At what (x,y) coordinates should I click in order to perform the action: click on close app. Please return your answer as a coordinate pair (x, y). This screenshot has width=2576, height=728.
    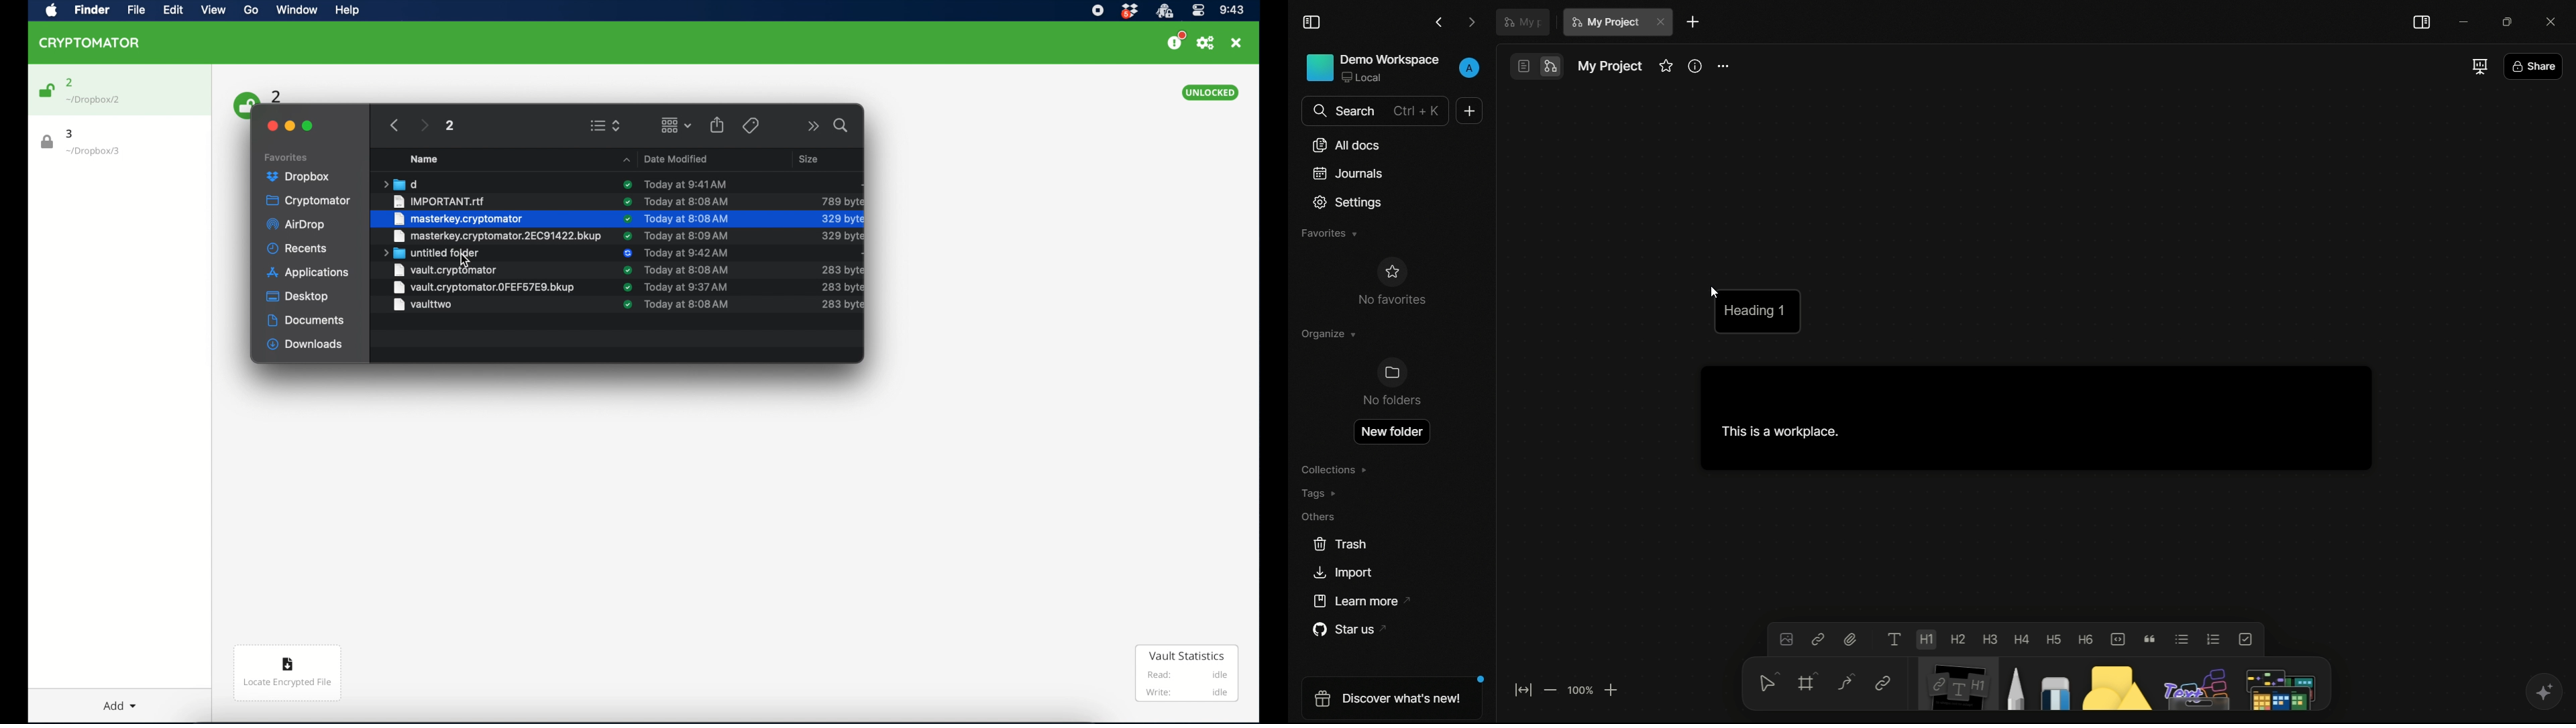
    Looking at the image, I should click on (2555, 20).